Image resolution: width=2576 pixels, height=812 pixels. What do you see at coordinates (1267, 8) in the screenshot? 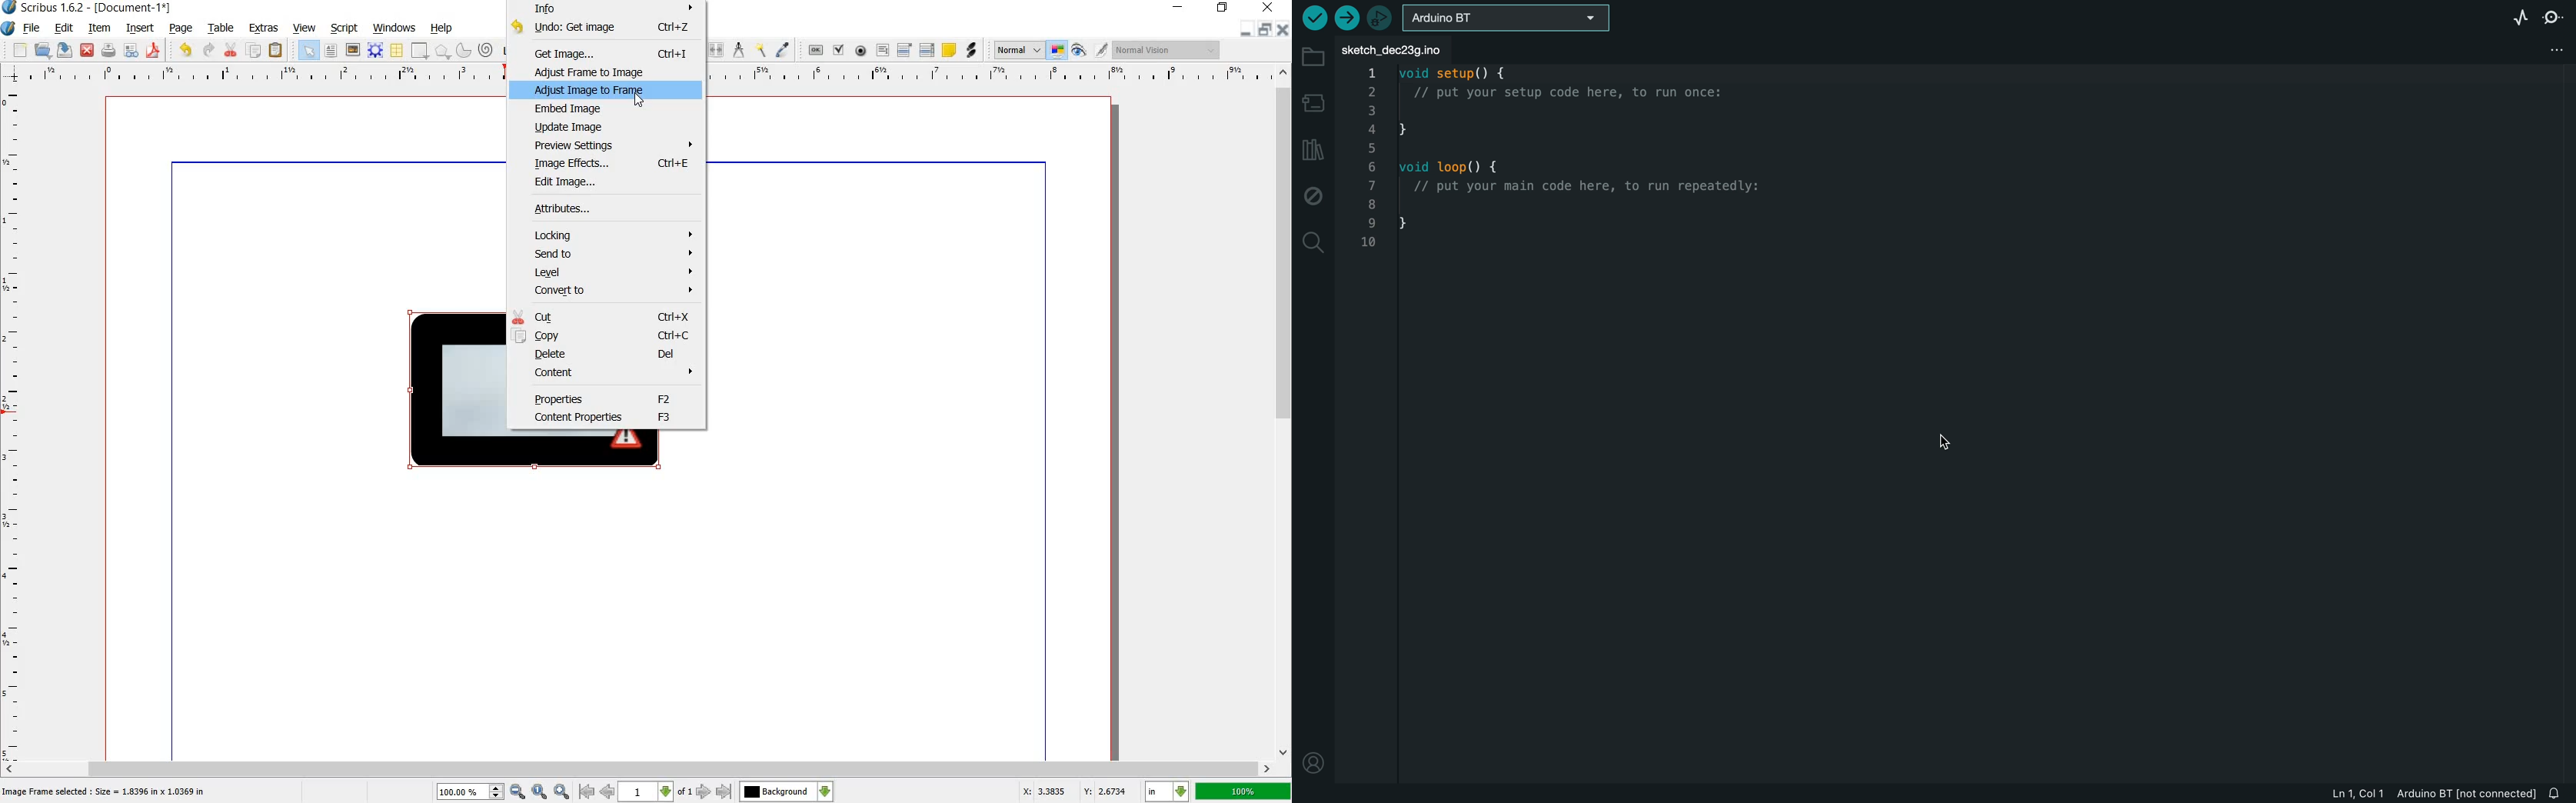
I see `close` at bounding box center [1267, 8].